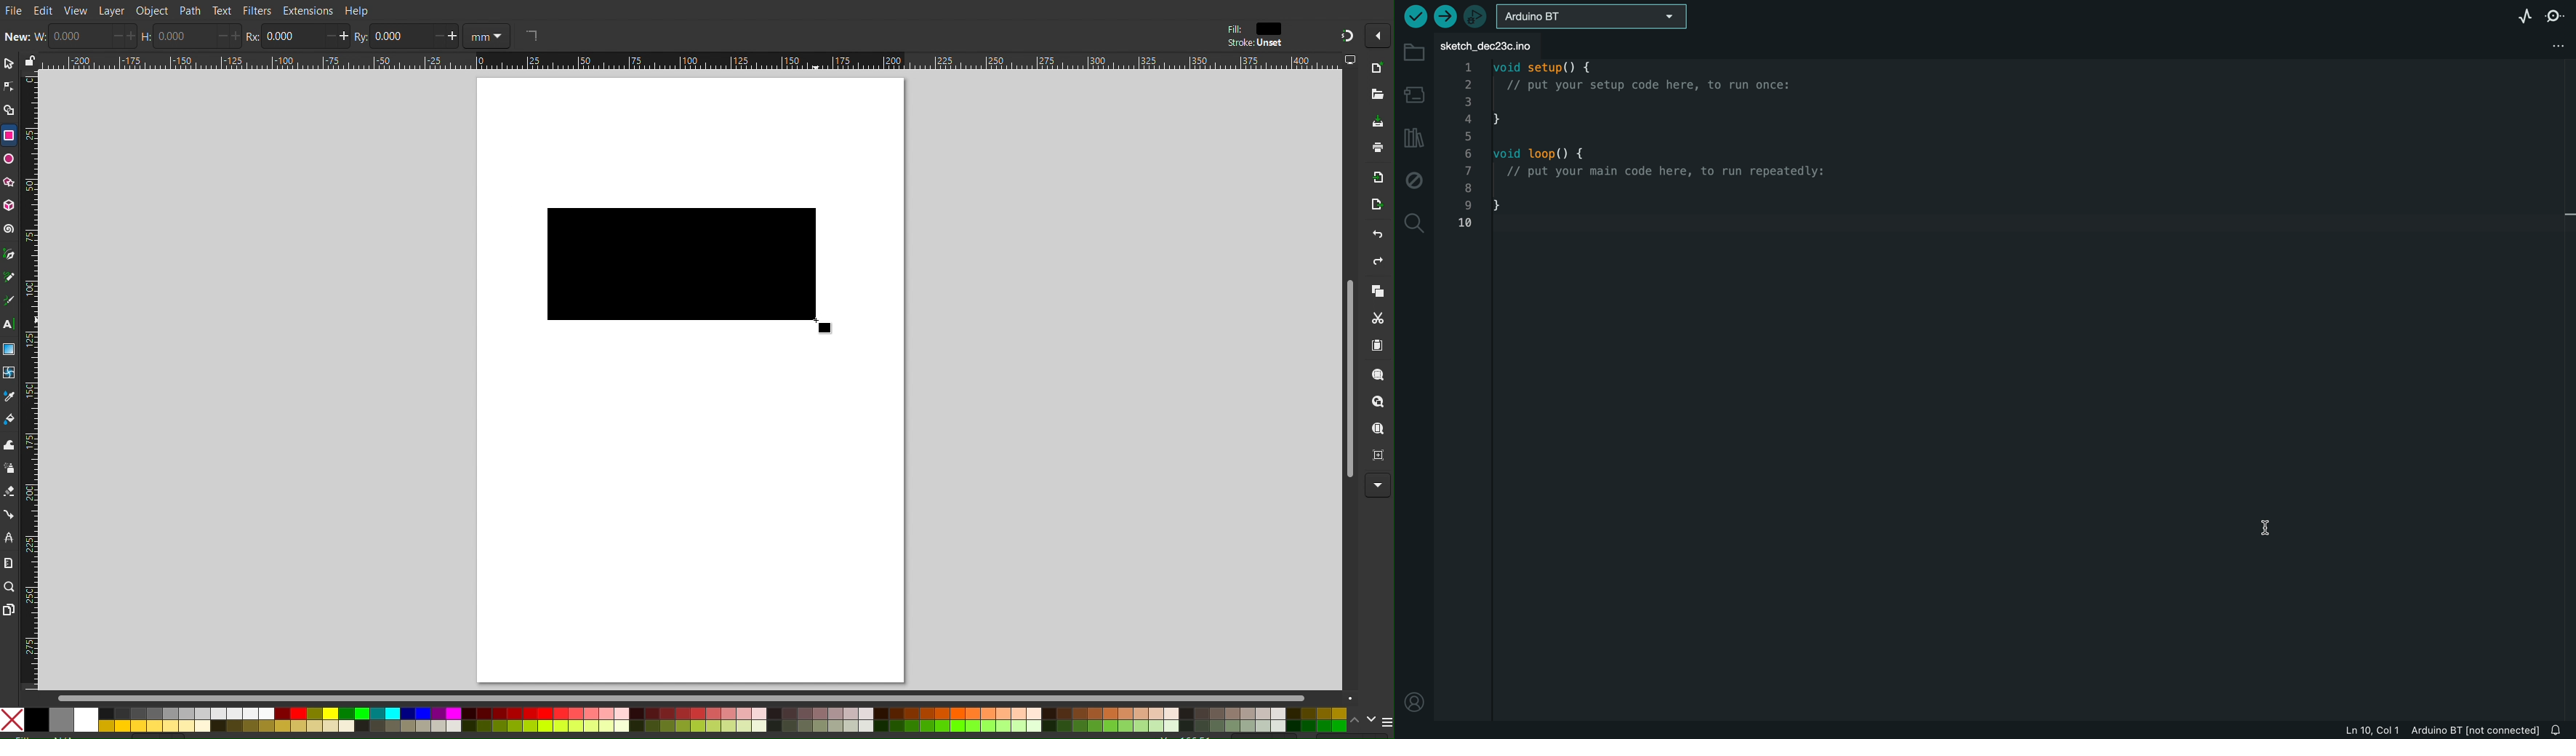 Image resolution: width=2576 pixels, height=756 pixels. Describe the element at coordinates (360, 9) in the screenshot. I see `Help` at that location.